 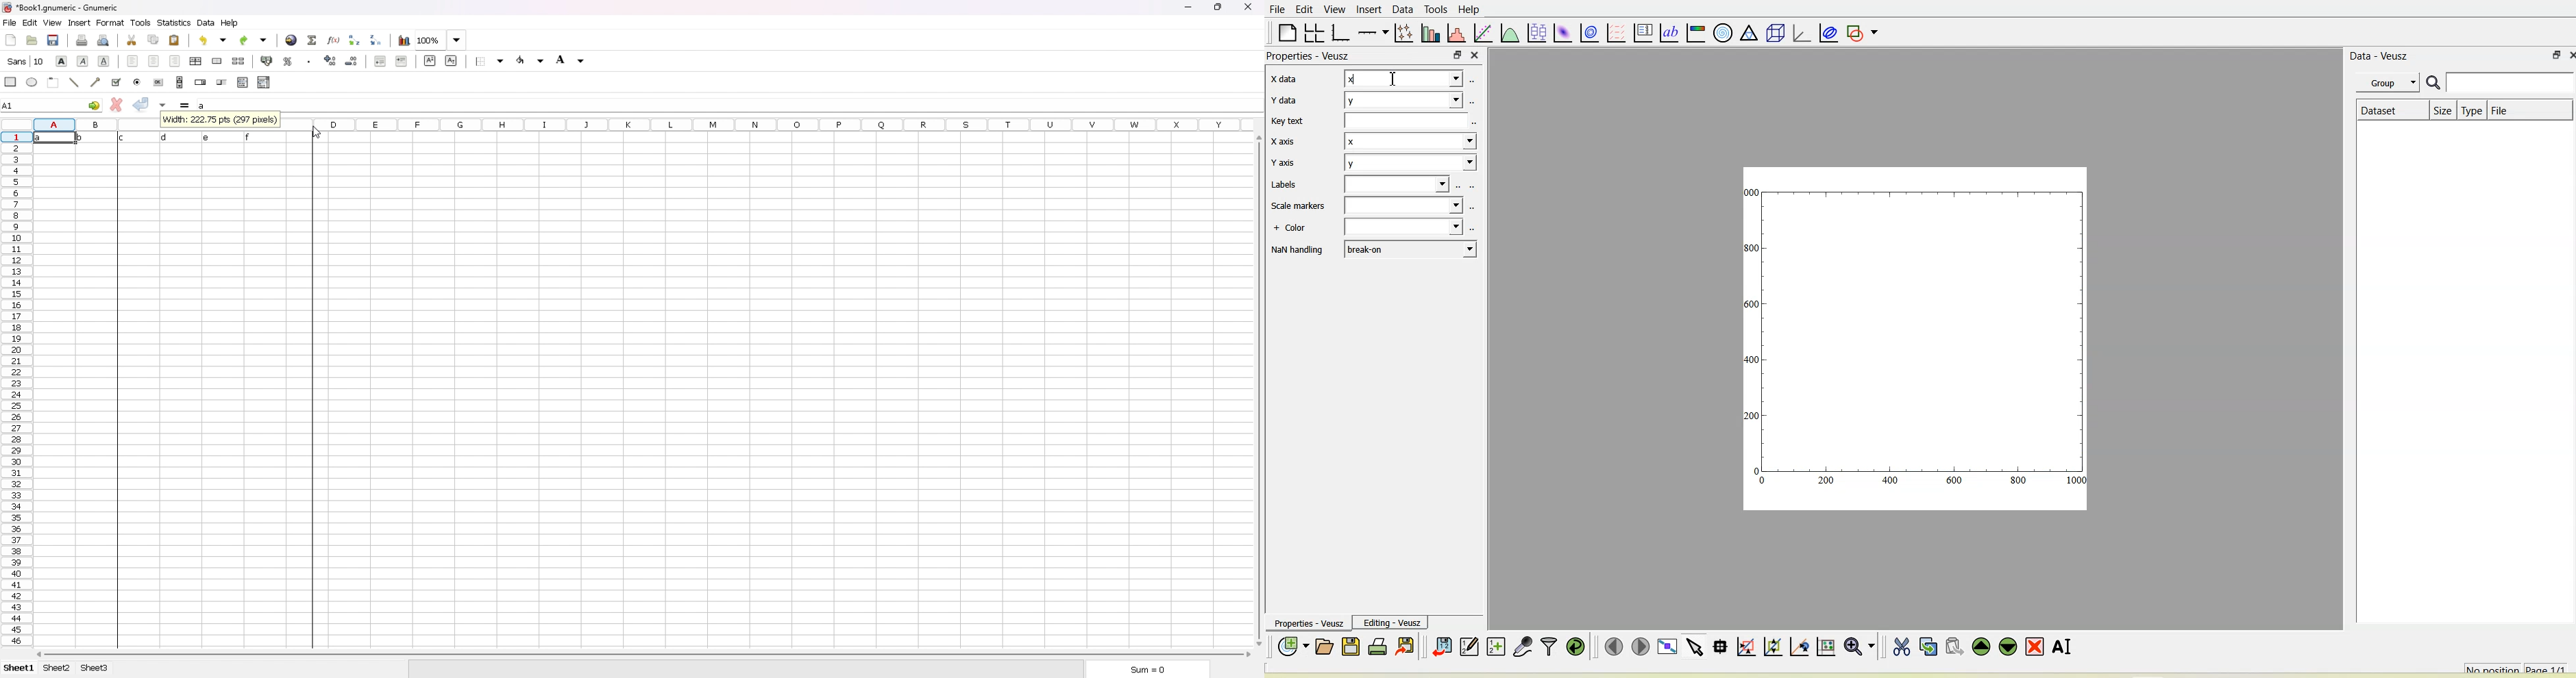 I want to click on tickbox, so click(x=116, y=82).